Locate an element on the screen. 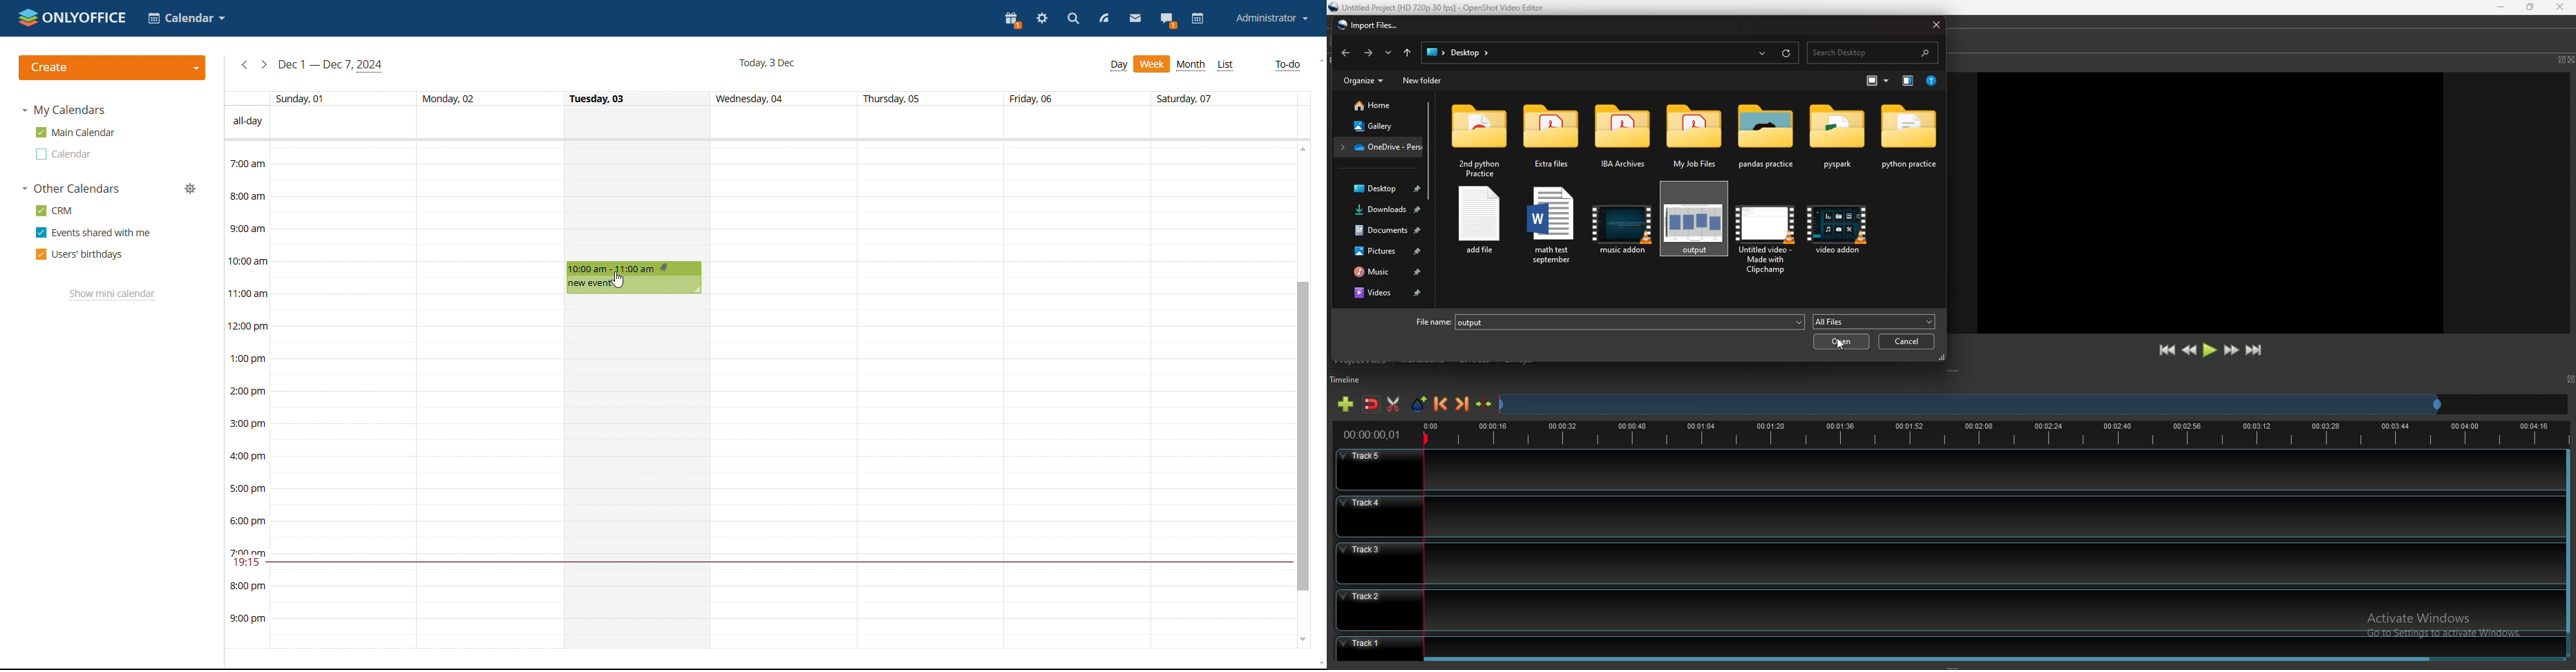  10:00 am is located at coordinates (251, 261).